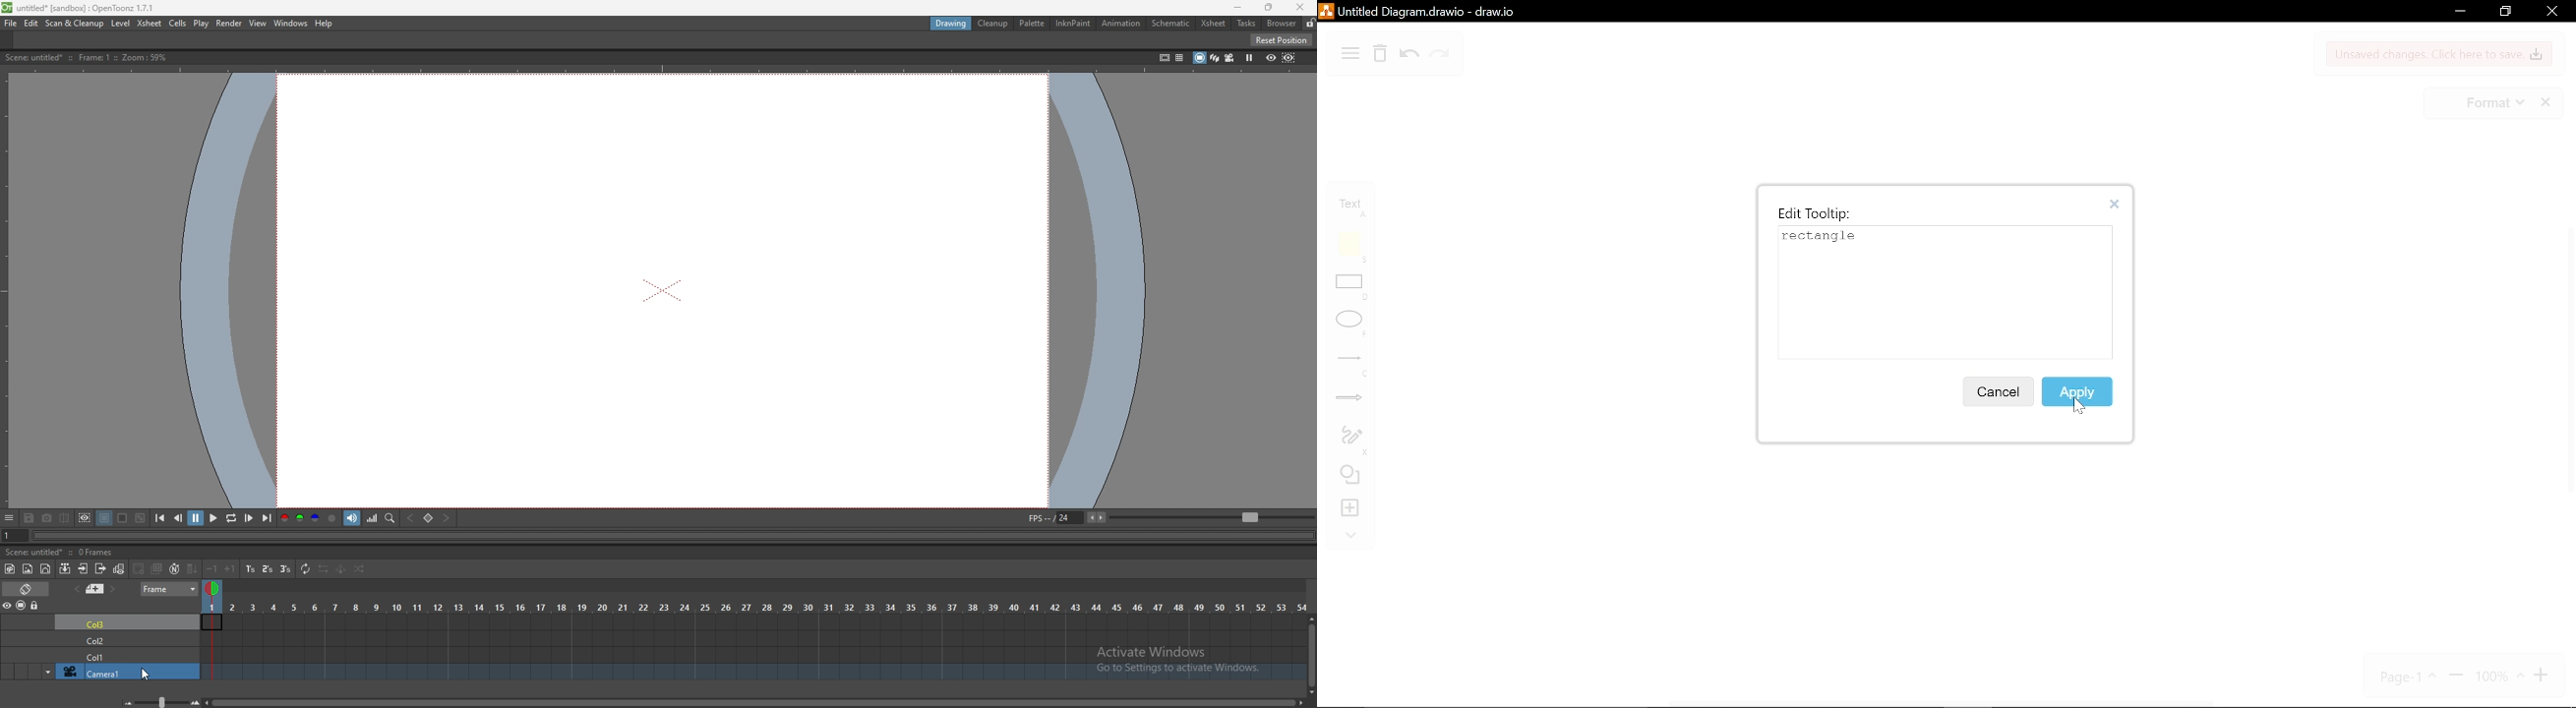 The image size is (2576, 728). What do you see at coordinates (1350, 537) in the screenshot?
I see `collapse` at bounding box center [1350, 537].